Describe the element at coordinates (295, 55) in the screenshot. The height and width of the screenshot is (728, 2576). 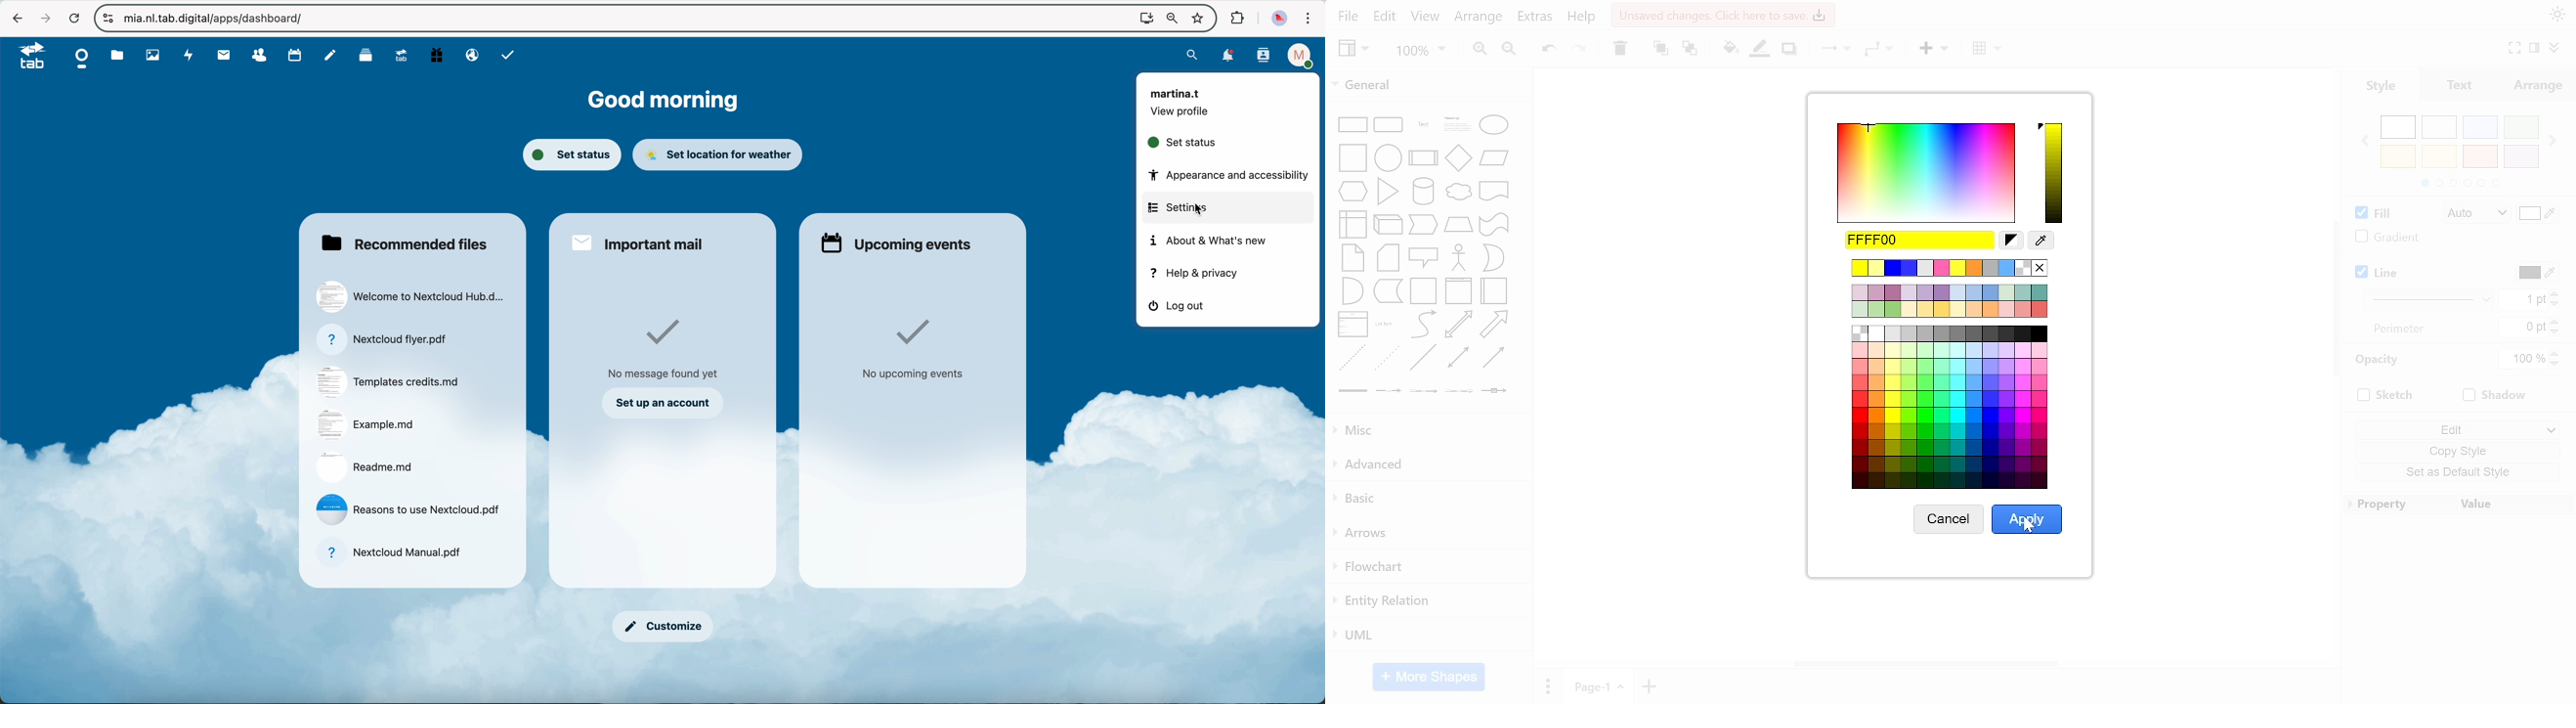
I see `calendar` at that location.